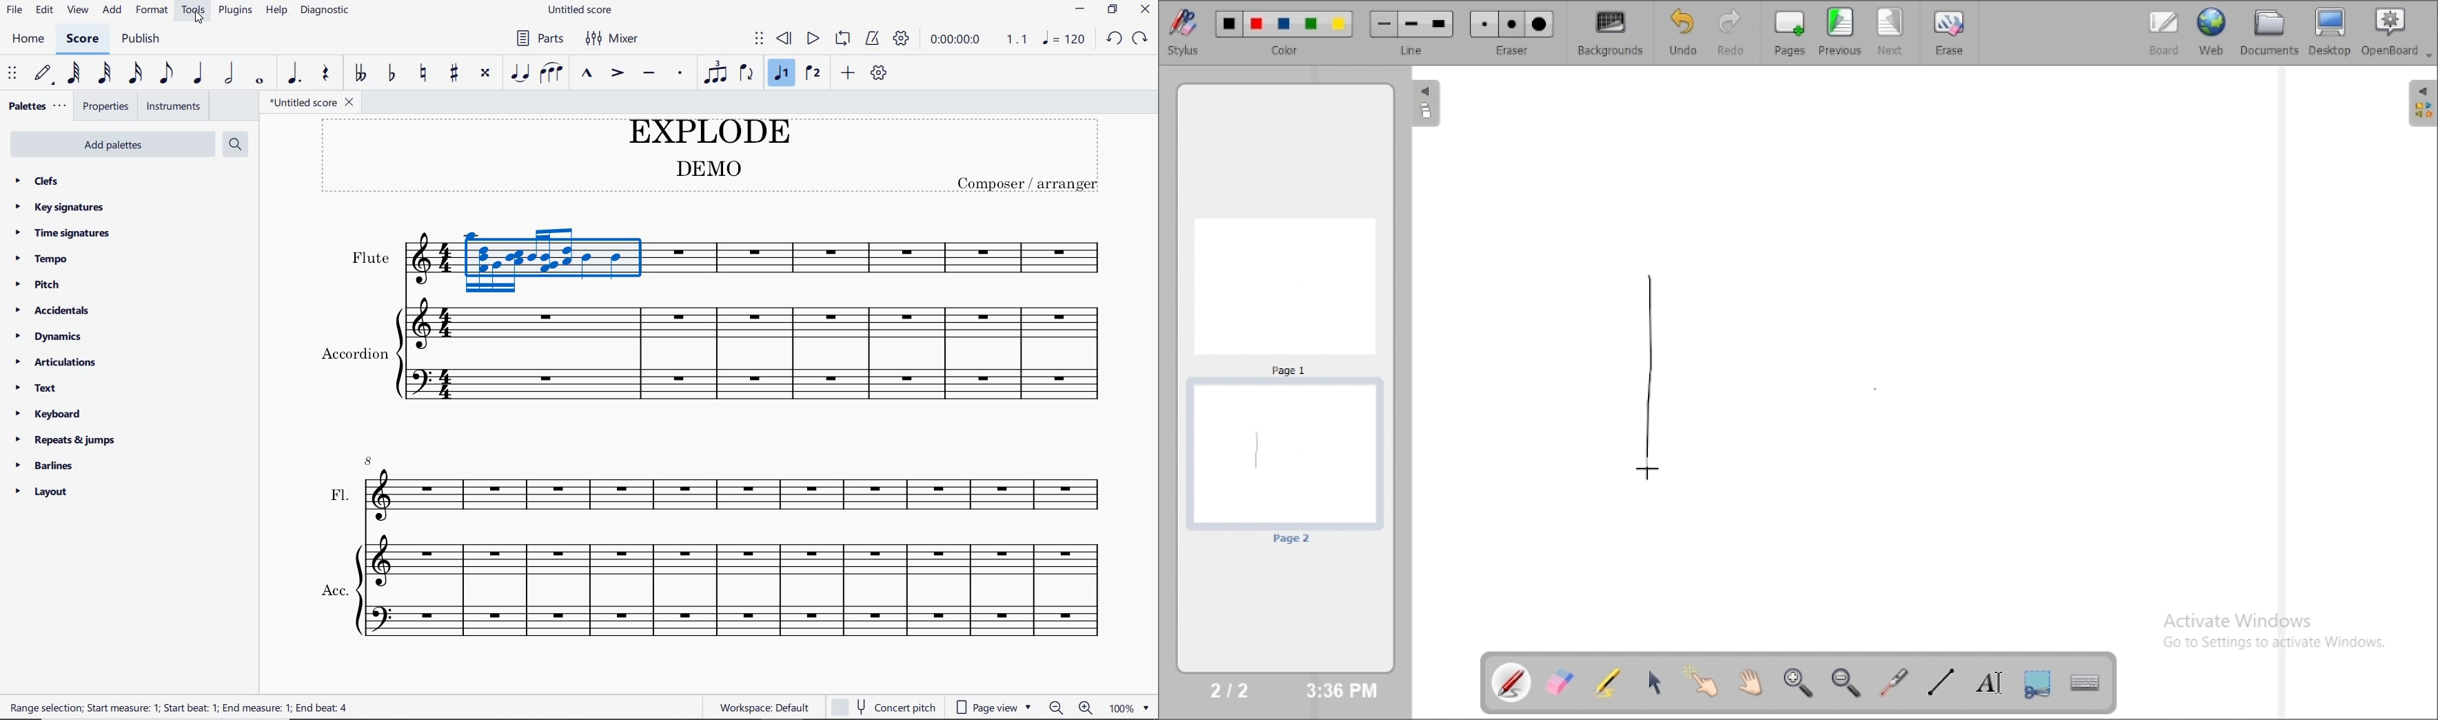  I want to click on instruments, so click(173, 107).